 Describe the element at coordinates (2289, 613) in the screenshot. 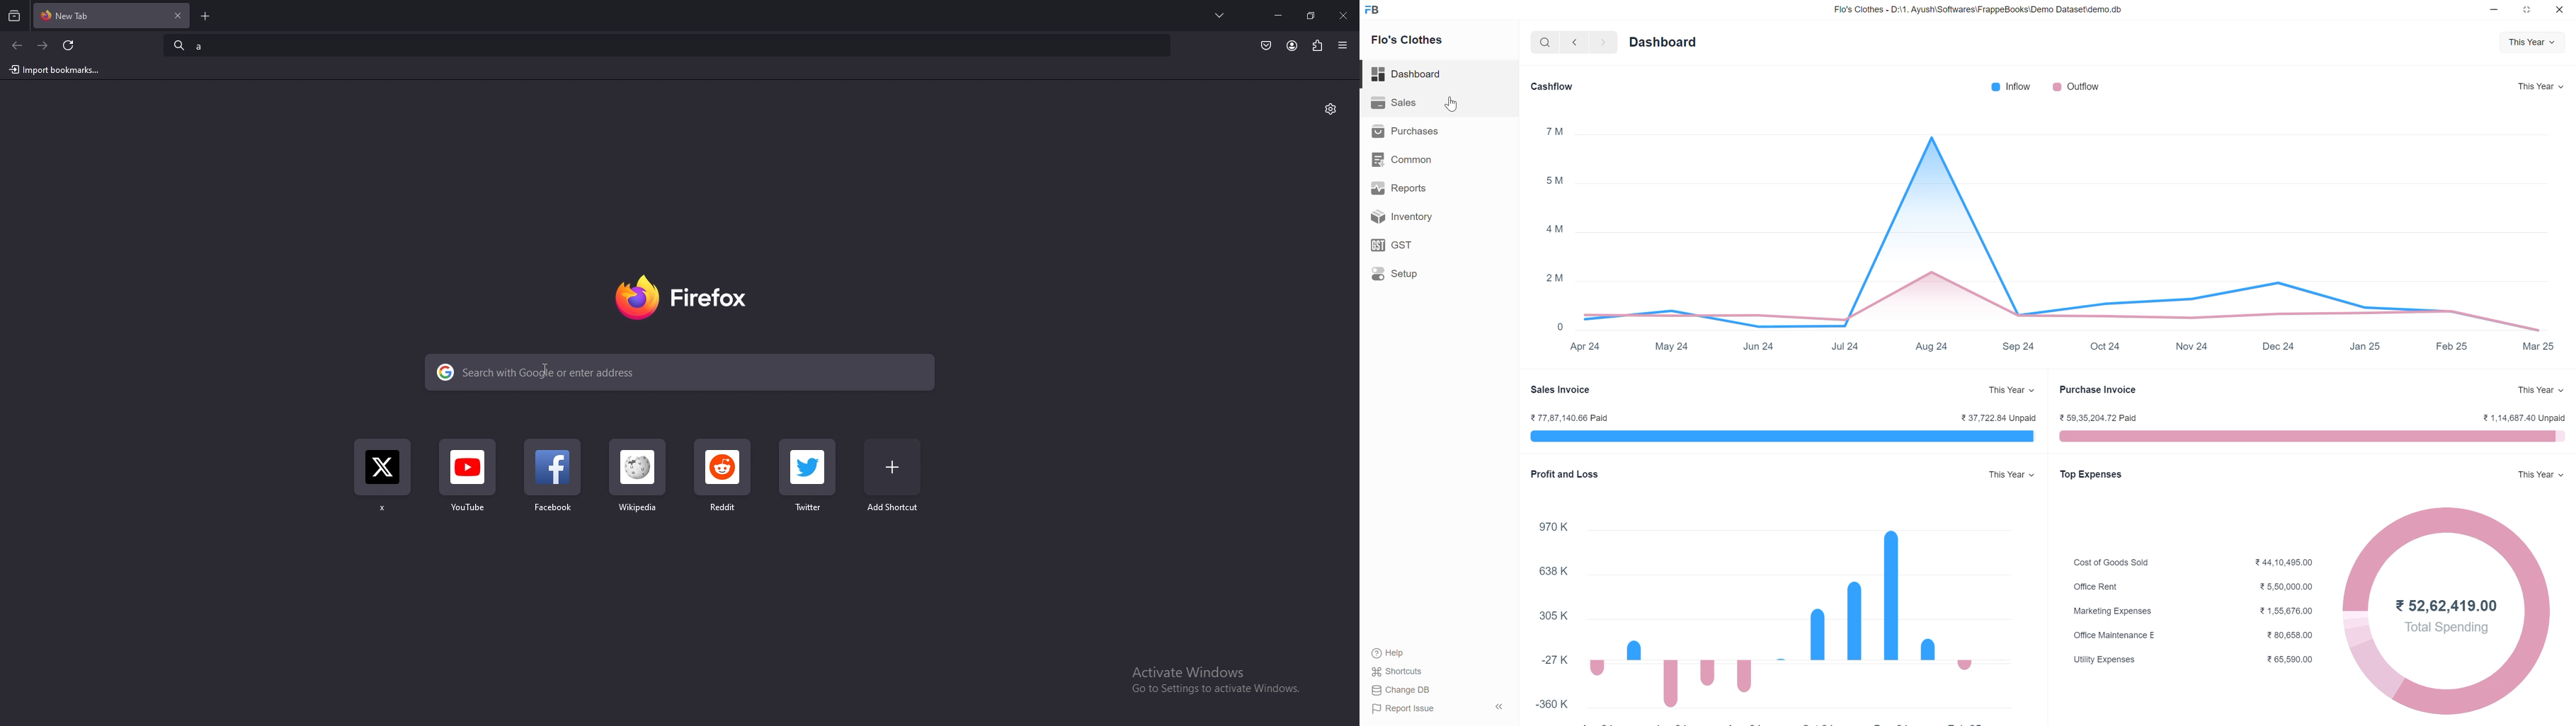

I see `Rs. 1,55,676.00` at that location.